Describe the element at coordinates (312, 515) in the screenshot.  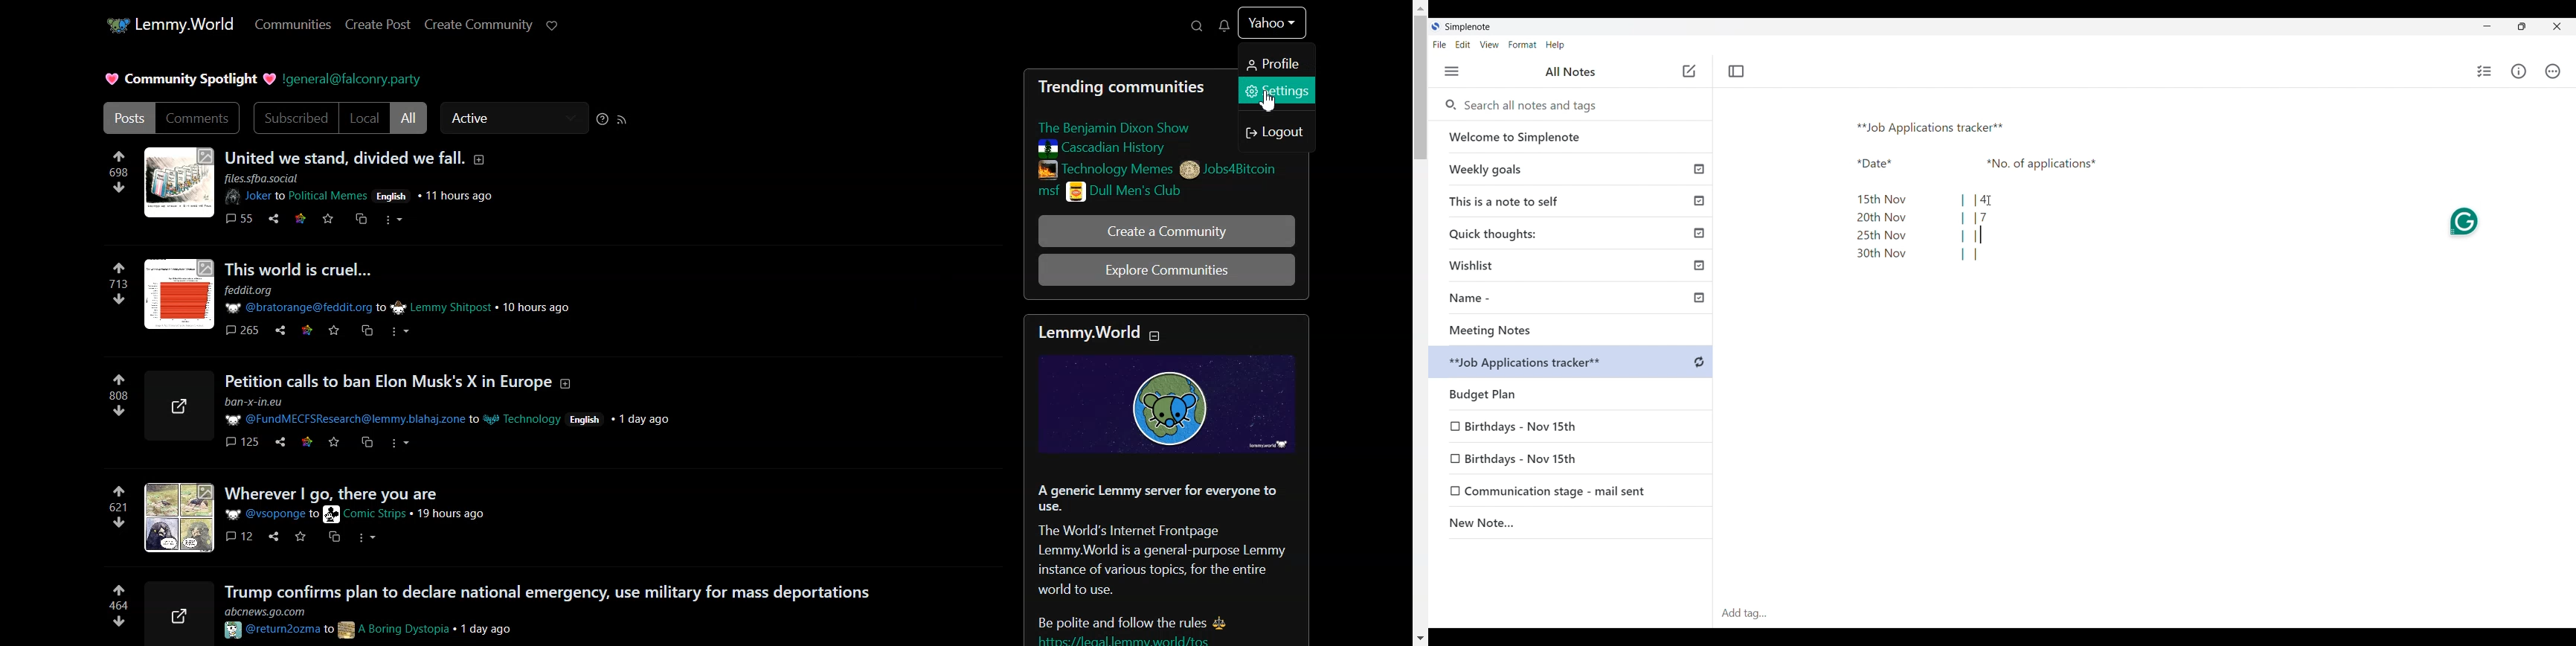
I see `user id` at that location.